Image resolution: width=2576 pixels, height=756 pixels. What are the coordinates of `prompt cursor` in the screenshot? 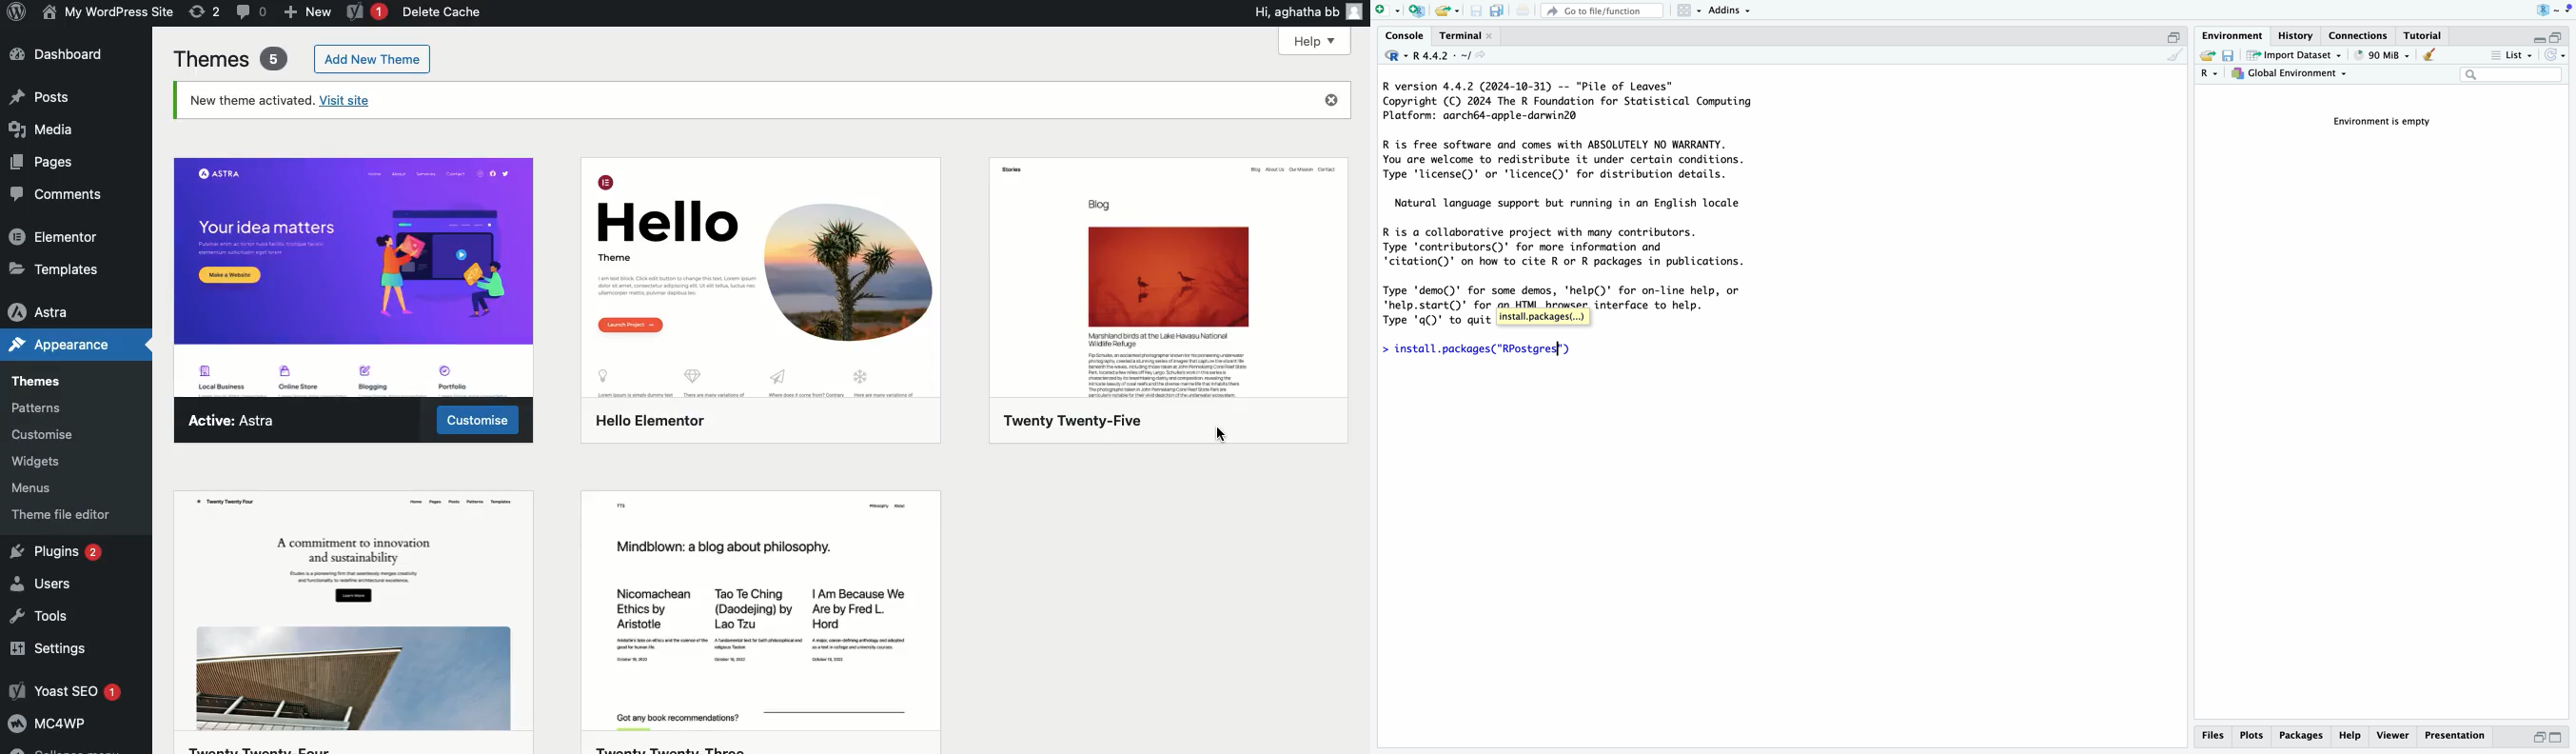 It's located at (1380, 351).